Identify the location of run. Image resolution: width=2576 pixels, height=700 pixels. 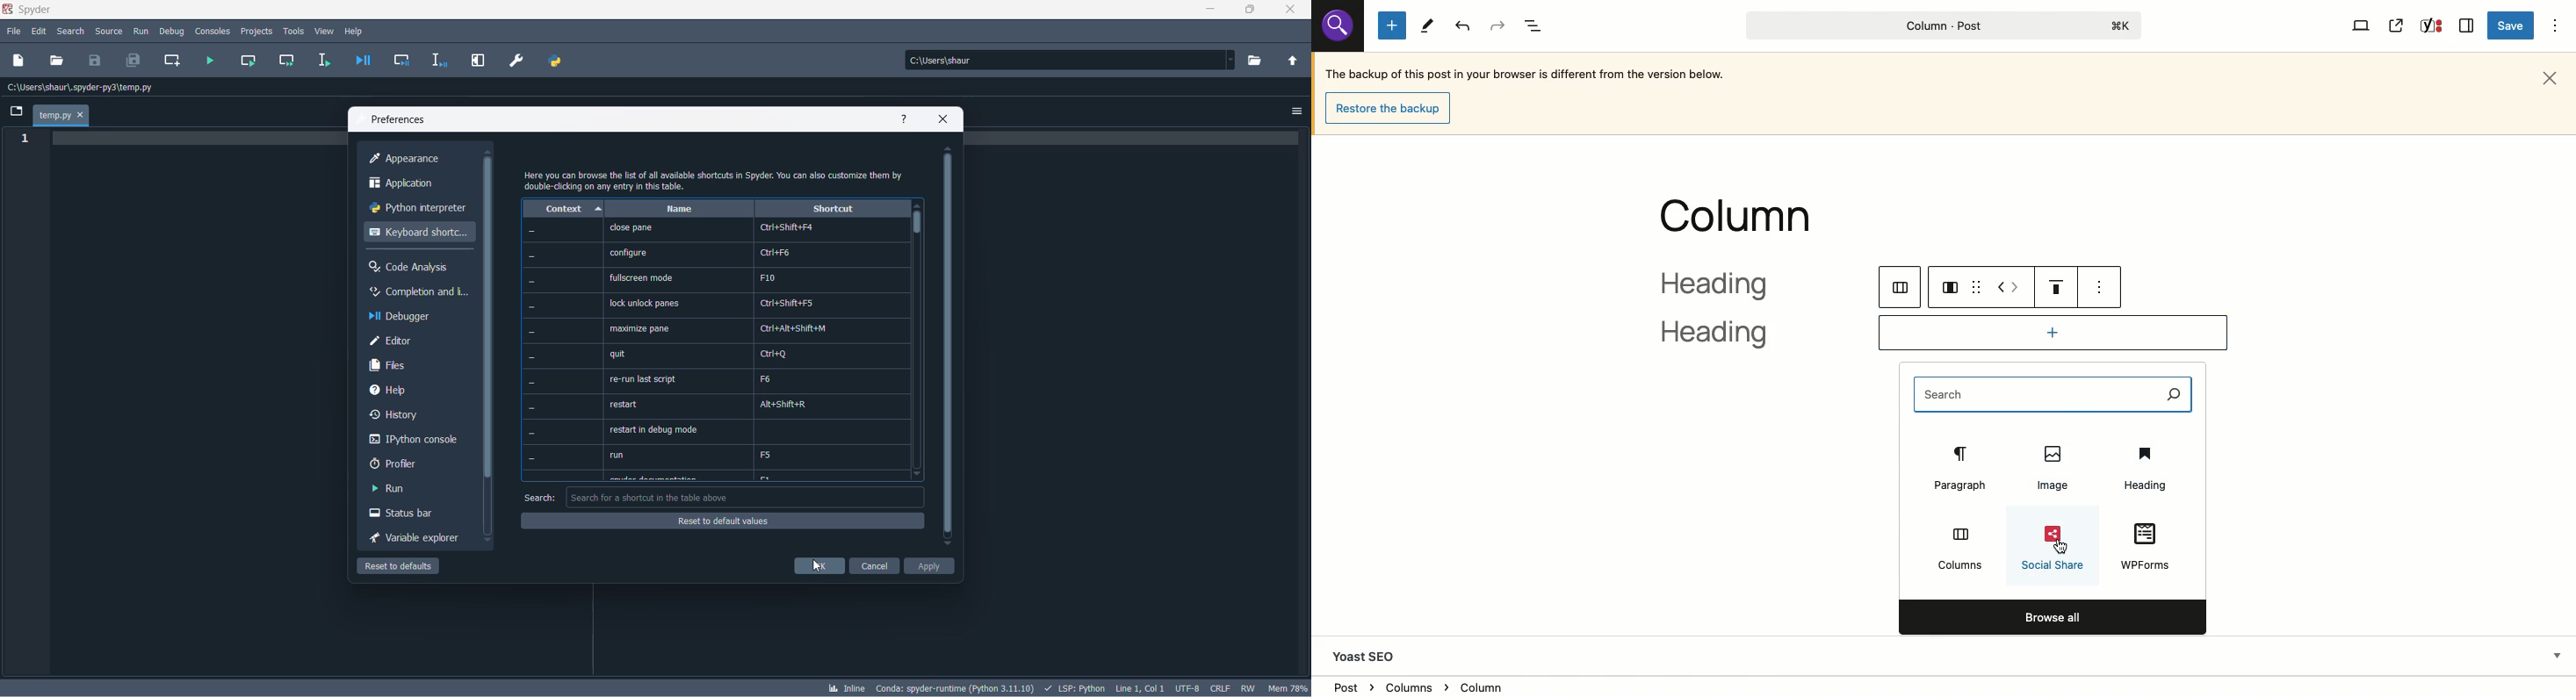
(141, 29).